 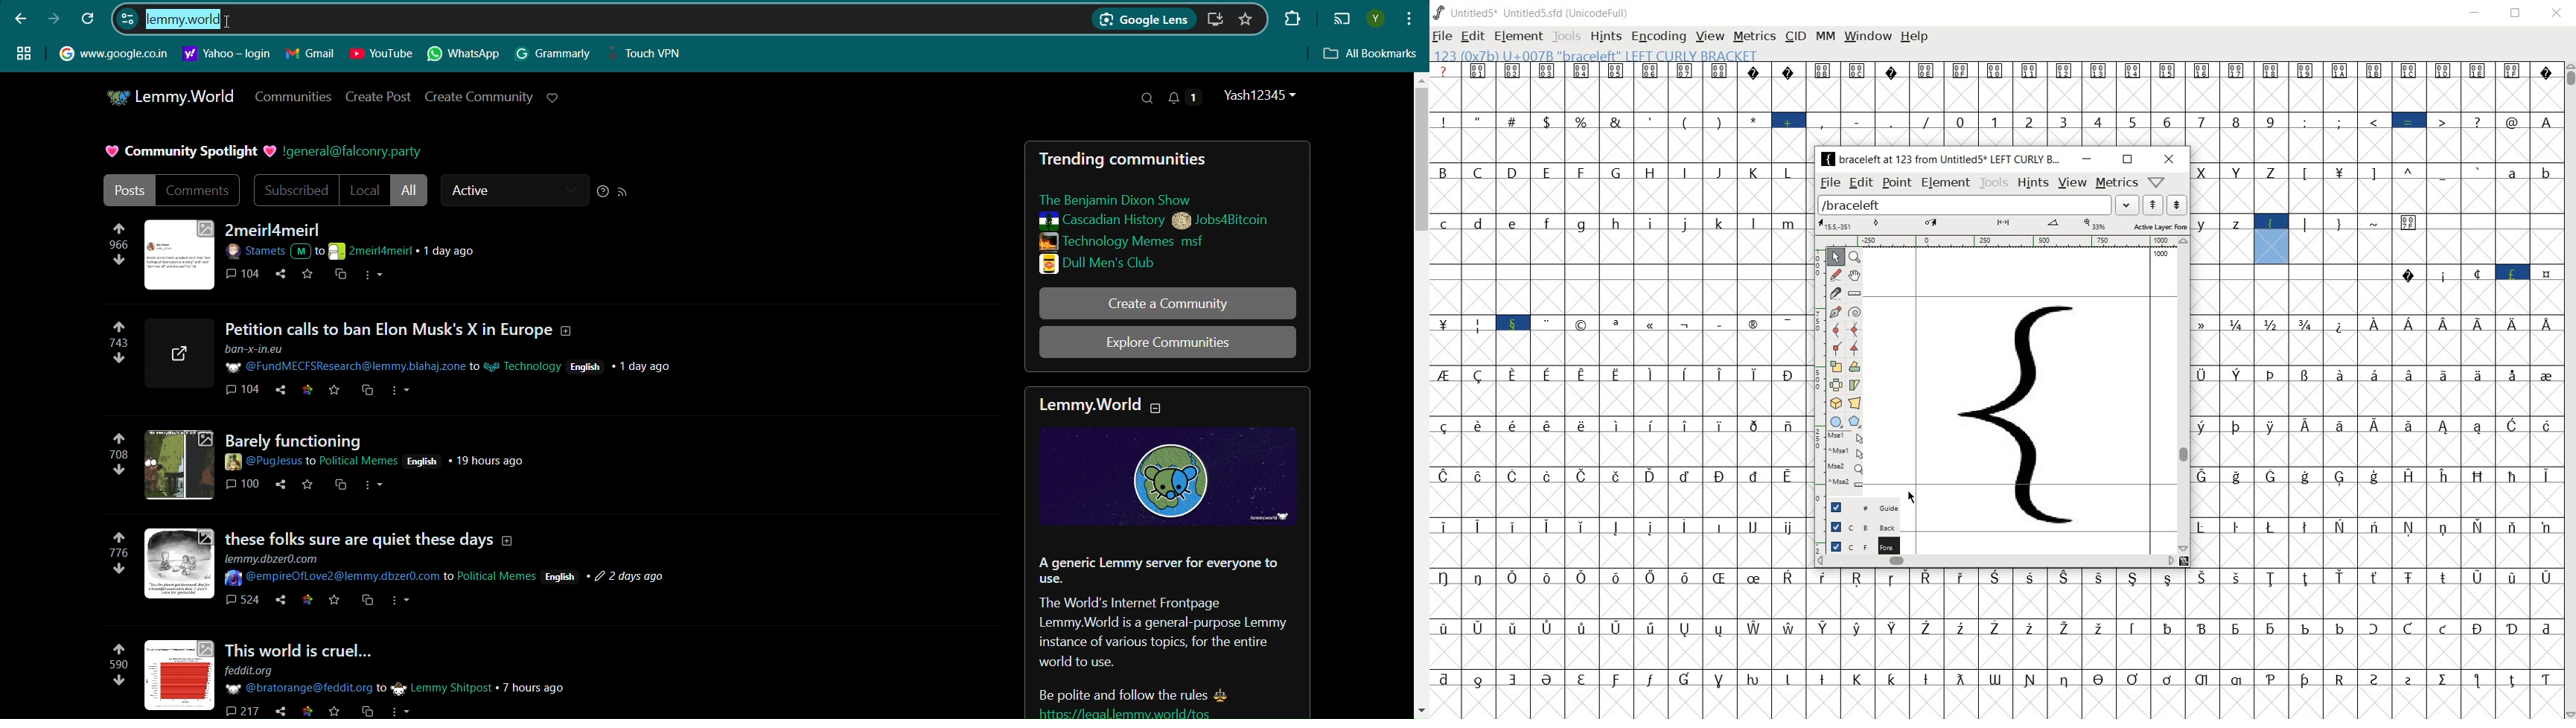 I want to click on change whether spiro is active or not, so click(x=1855, y=311).